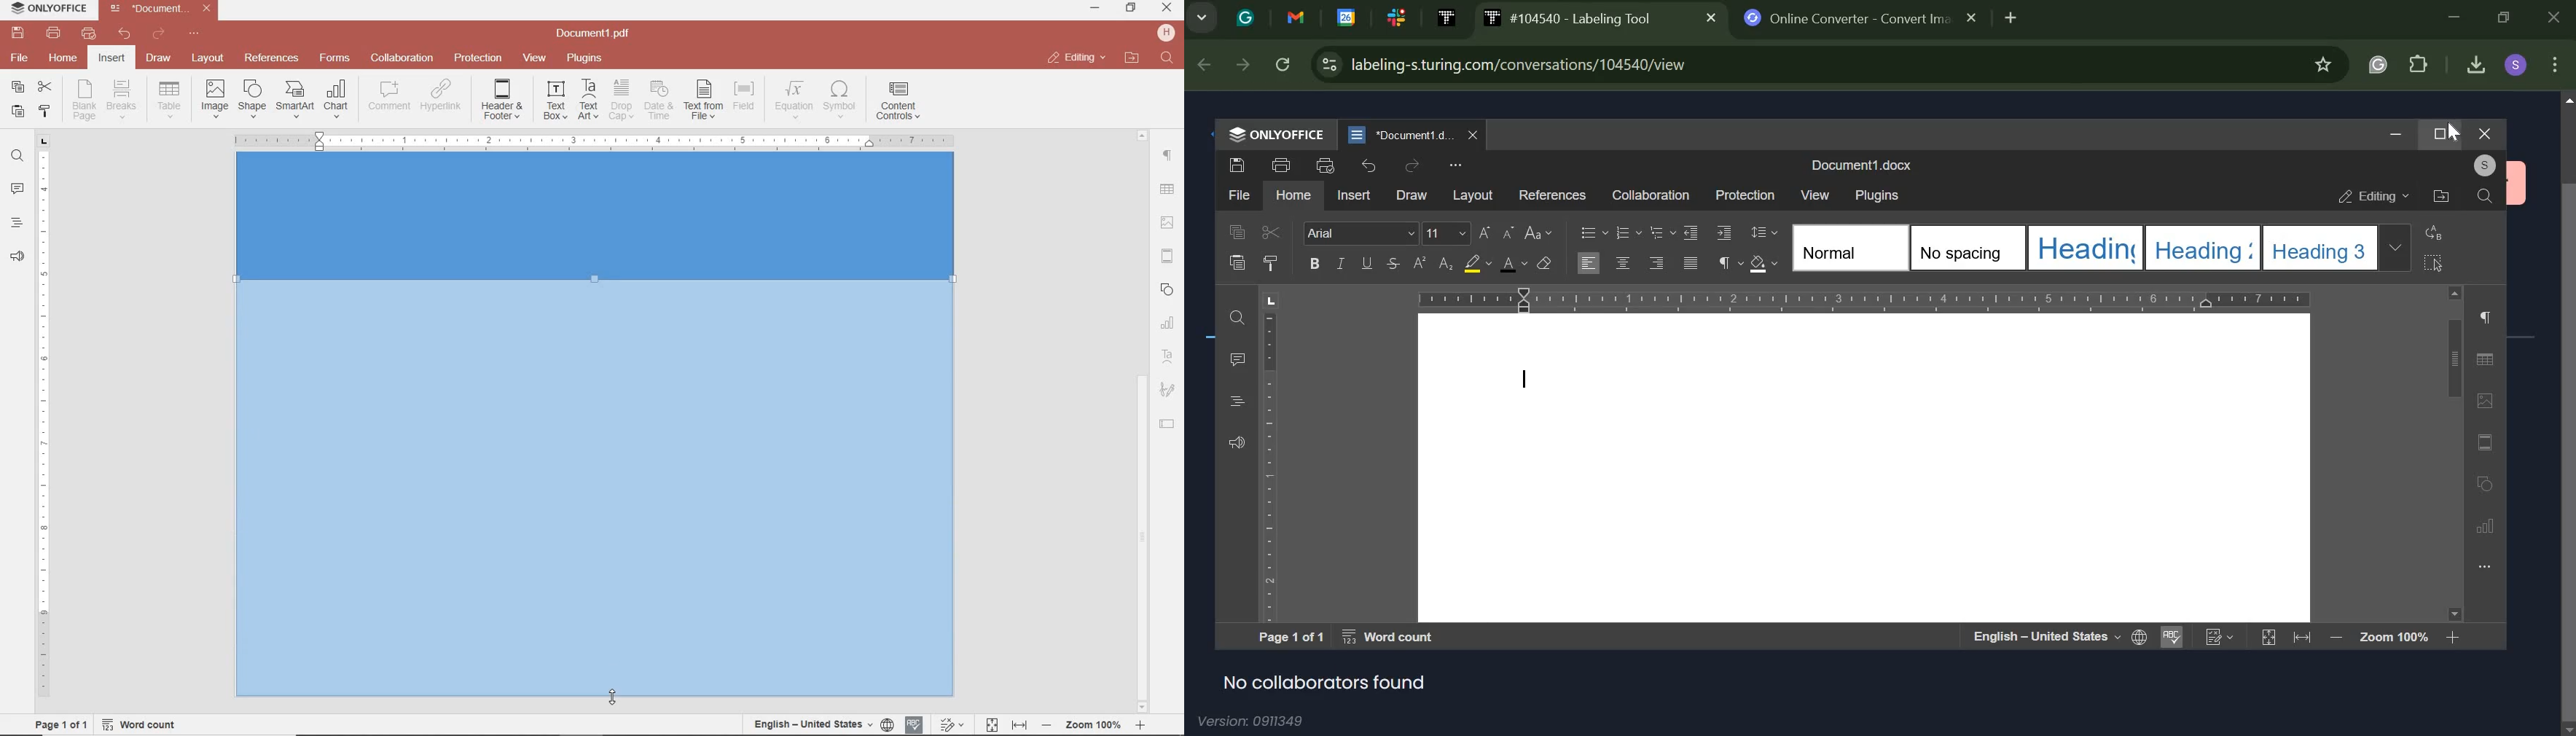 Image resolution: width=2576 pixels, height=756 pixels. What do you see at coordinates (2516, 63) in the screenshot?
I see `Account logo` at bounding box center [2516, 63].